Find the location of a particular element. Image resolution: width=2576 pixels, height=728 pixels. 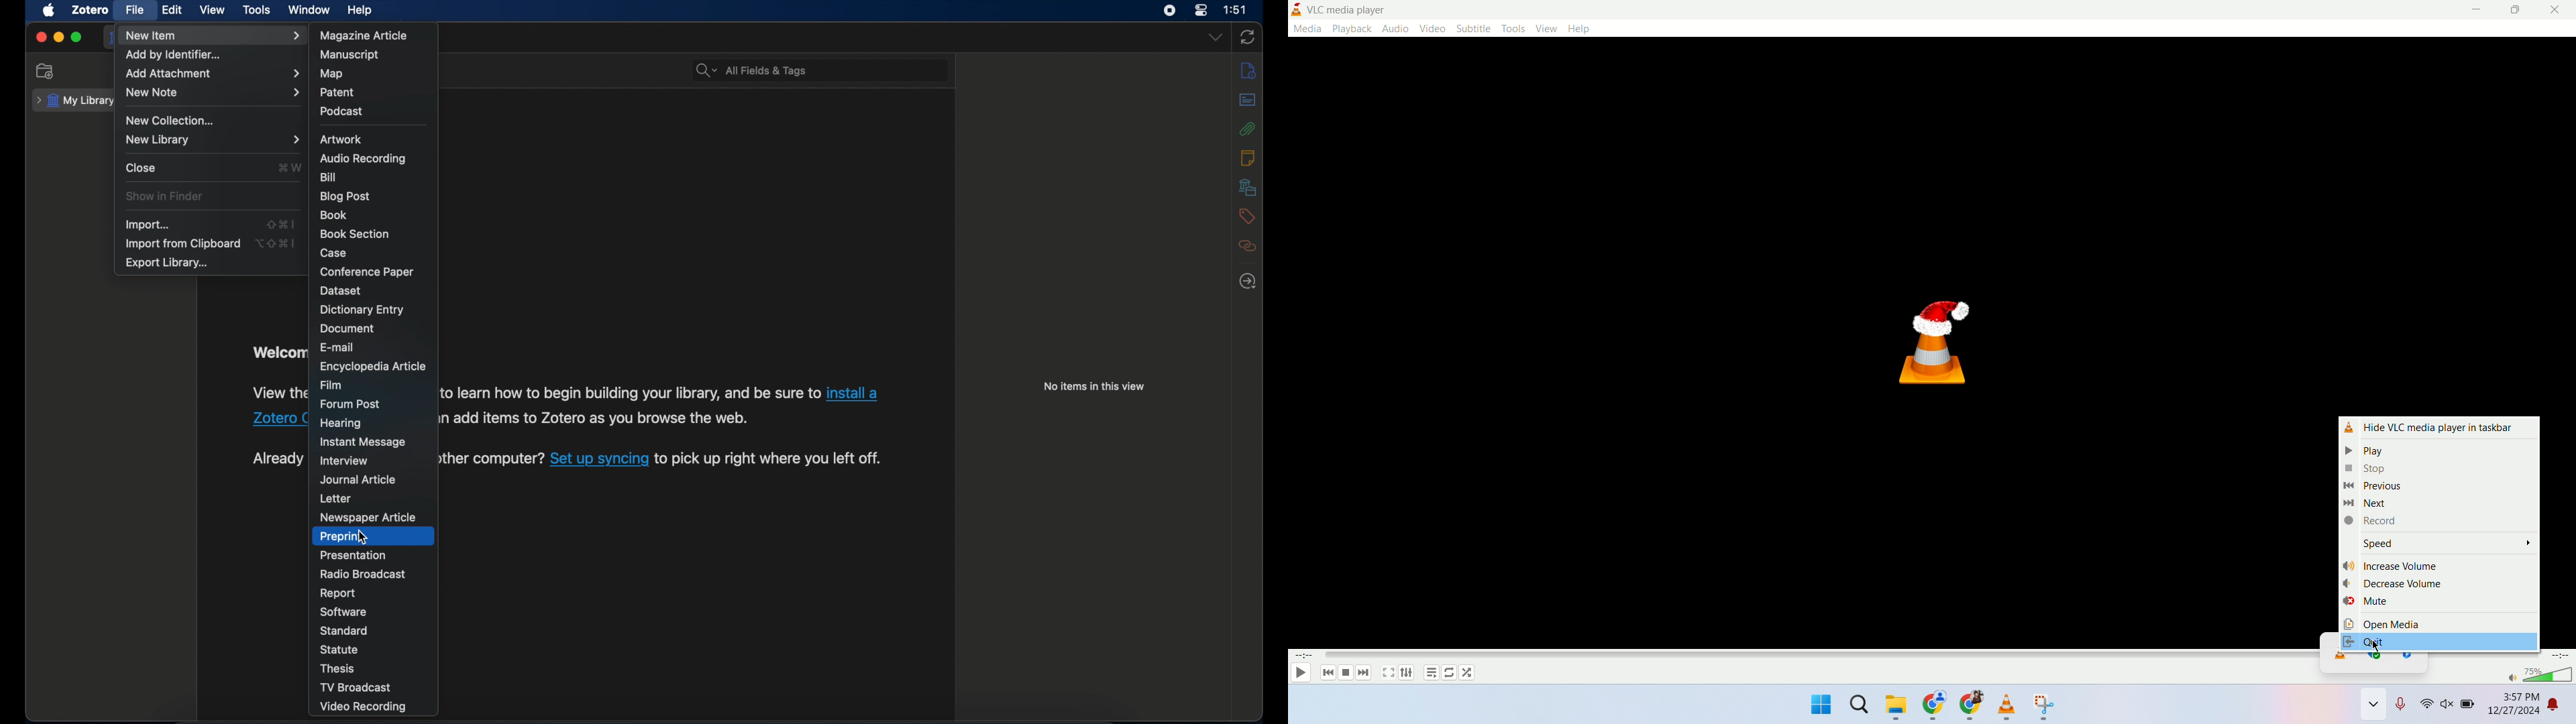

mute is located at coordinates (2438, 603).